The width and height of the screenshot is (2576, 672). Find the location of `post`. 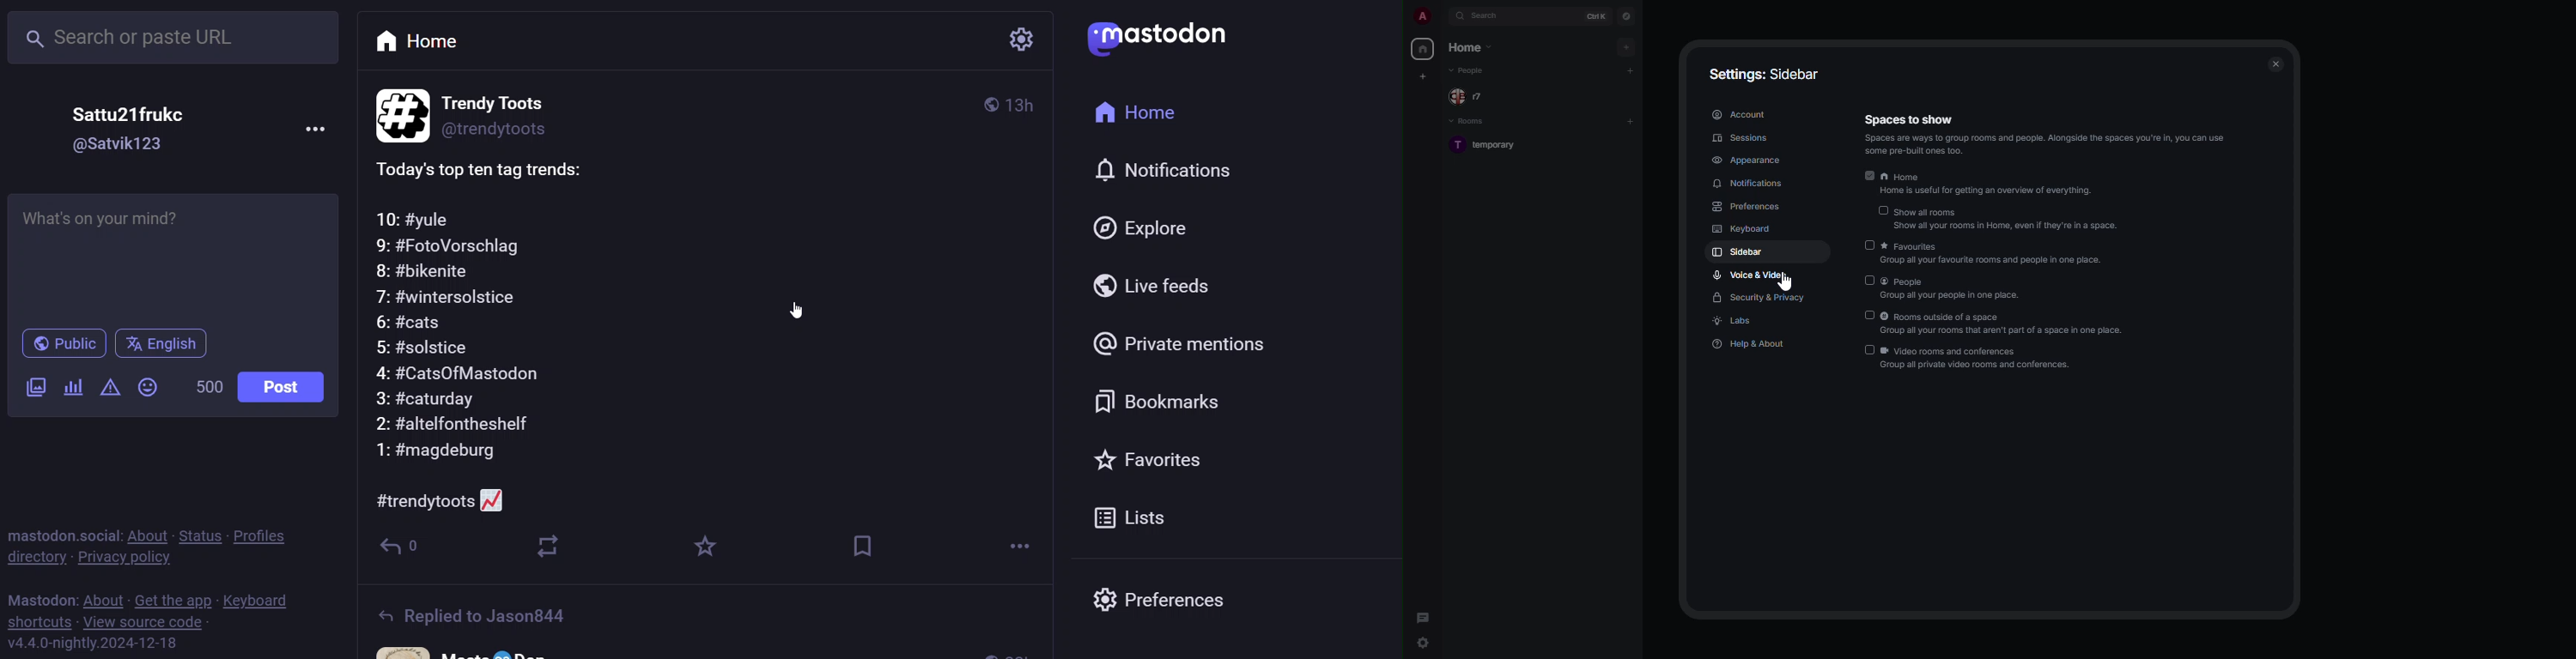

post is located at coordinates (282, 387).